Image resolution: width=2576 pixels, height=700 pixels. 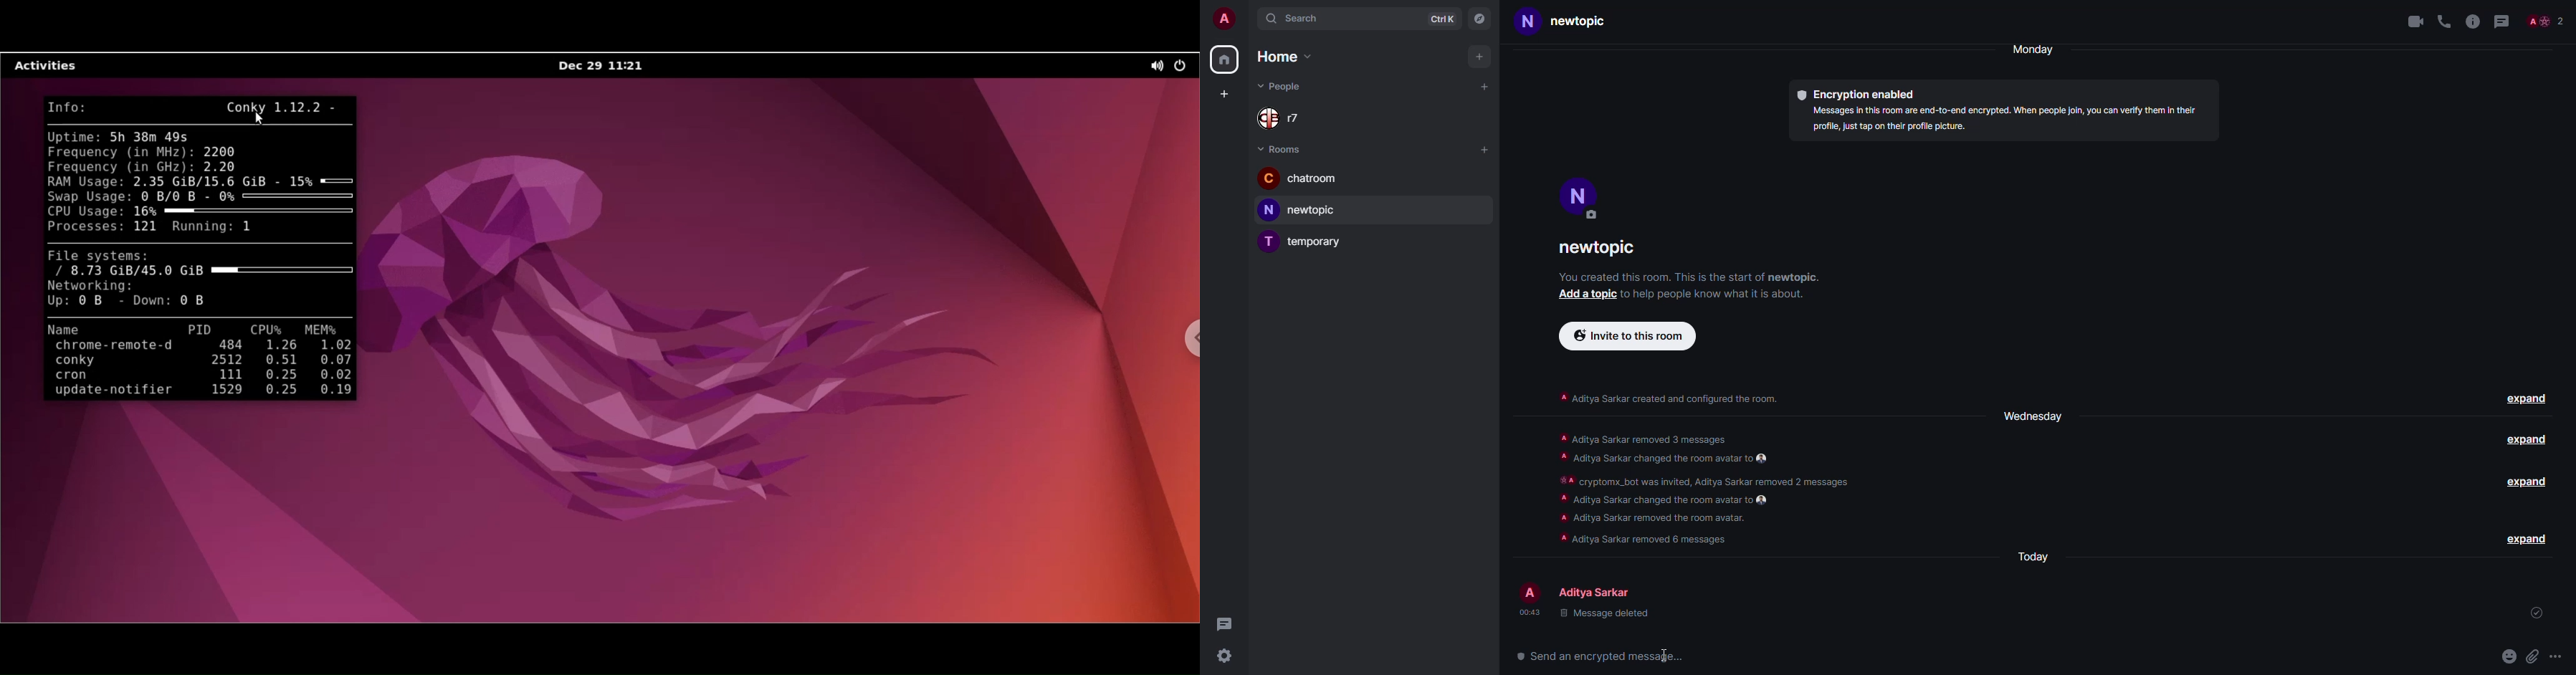 What do you see at coordinates (2531, 482) in the screenshot?
I see `expand` at bounding box center [2531, 482].